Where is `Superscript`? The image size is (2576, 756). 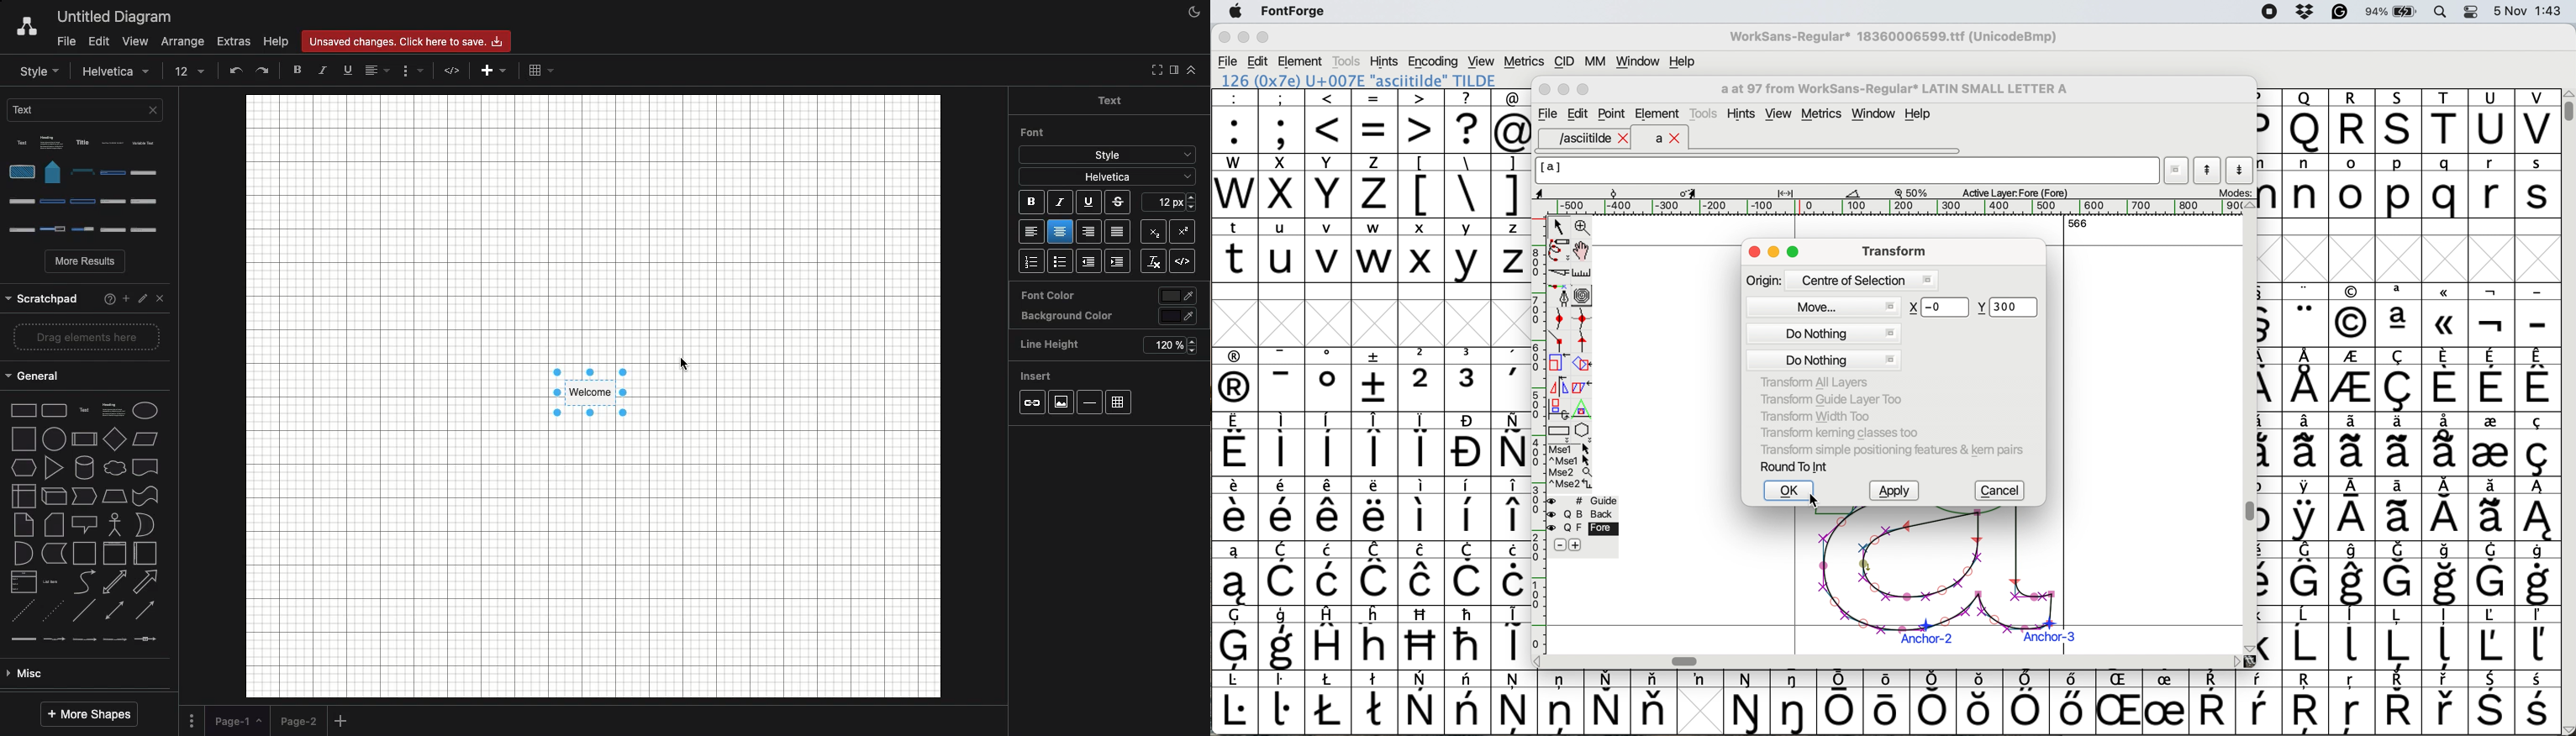 Superscript is located at coordinates (1182, 230).